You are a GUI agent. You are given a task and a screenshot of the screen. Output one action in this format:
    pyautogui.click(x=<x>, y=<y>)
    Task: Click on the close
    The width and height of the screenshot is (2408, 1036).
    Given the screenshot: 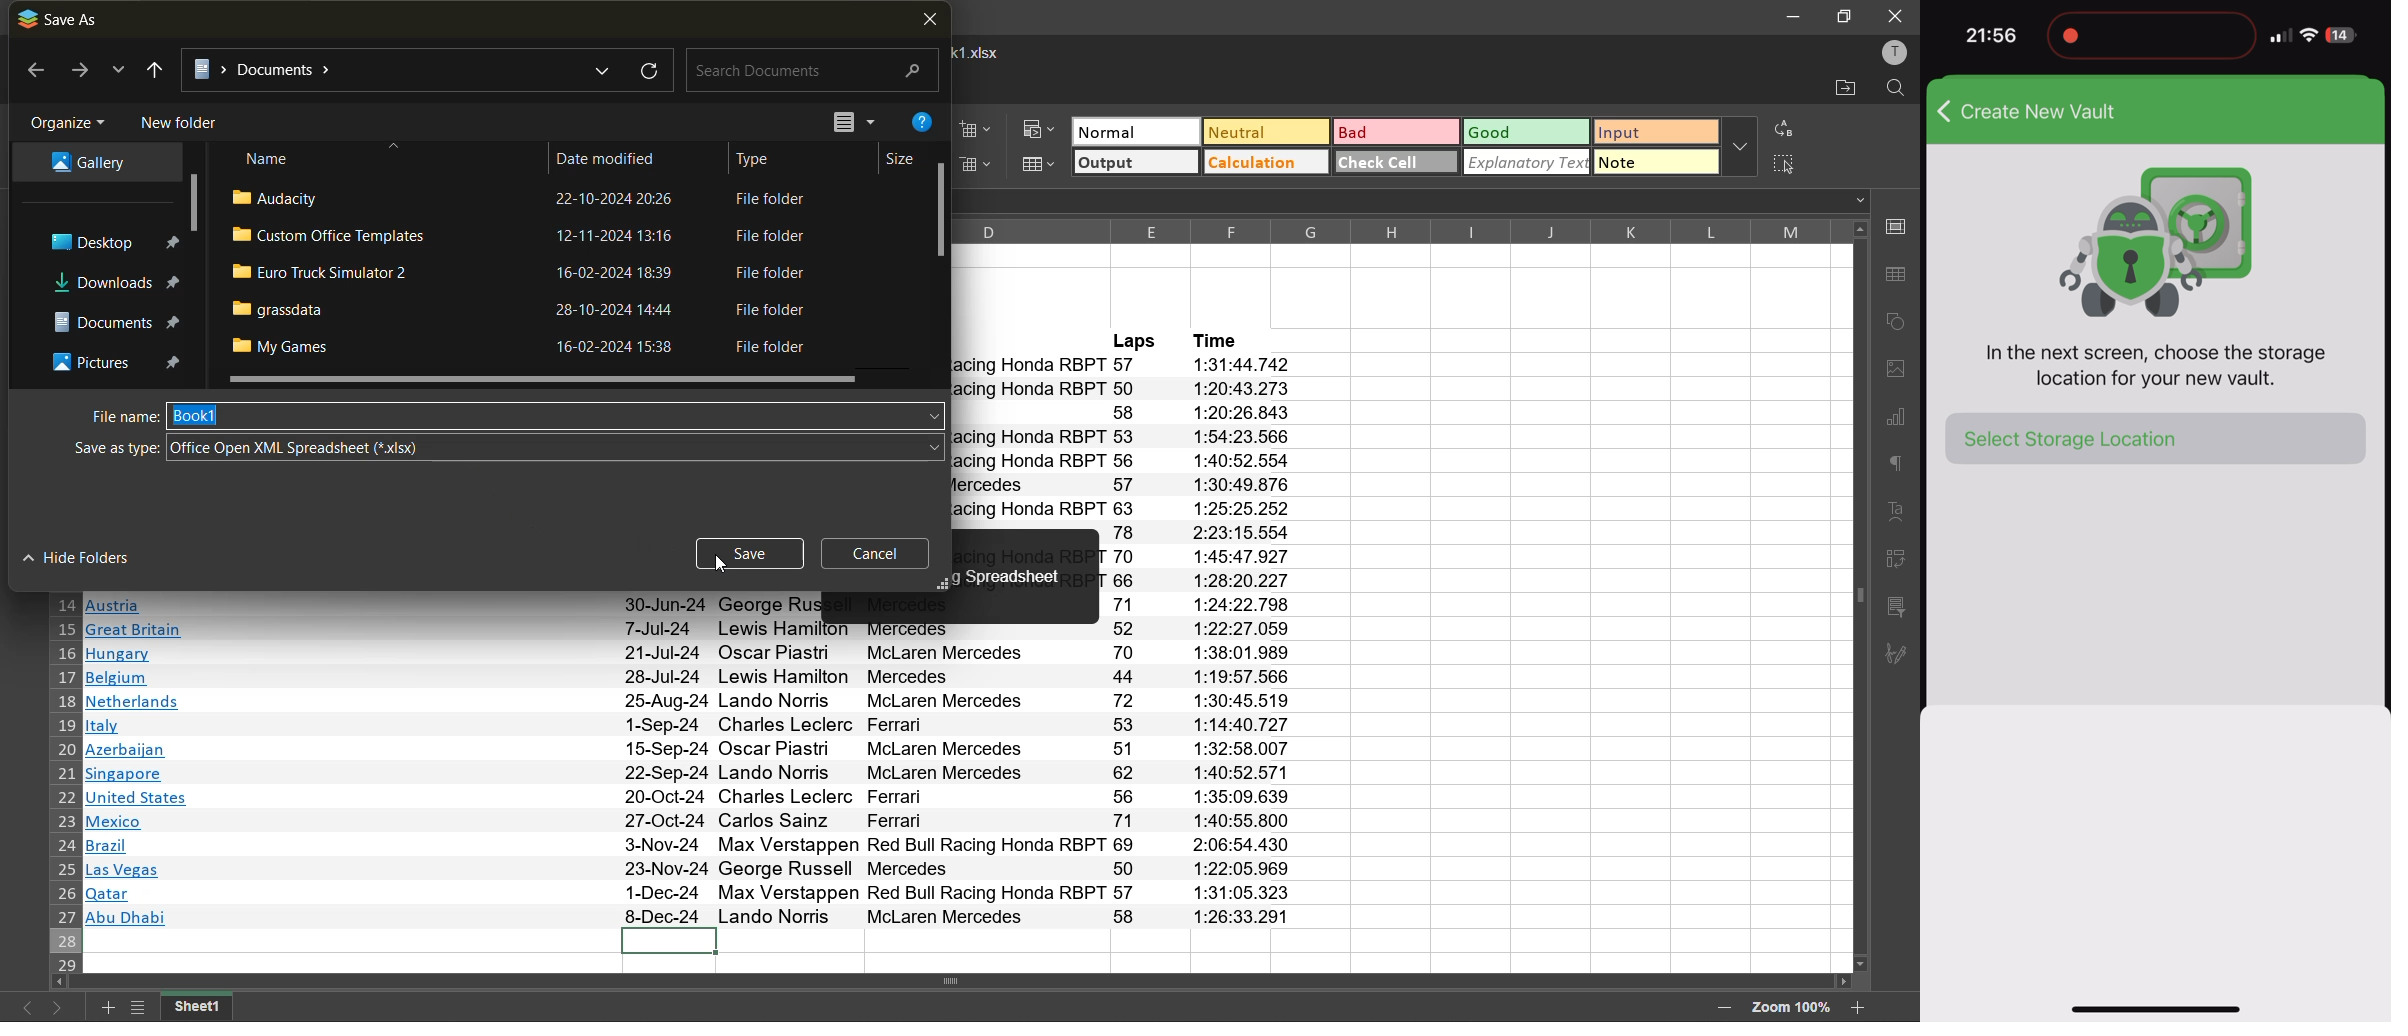 What is the action you would take?
    pyautogui.click(x=1897, y=15)
    